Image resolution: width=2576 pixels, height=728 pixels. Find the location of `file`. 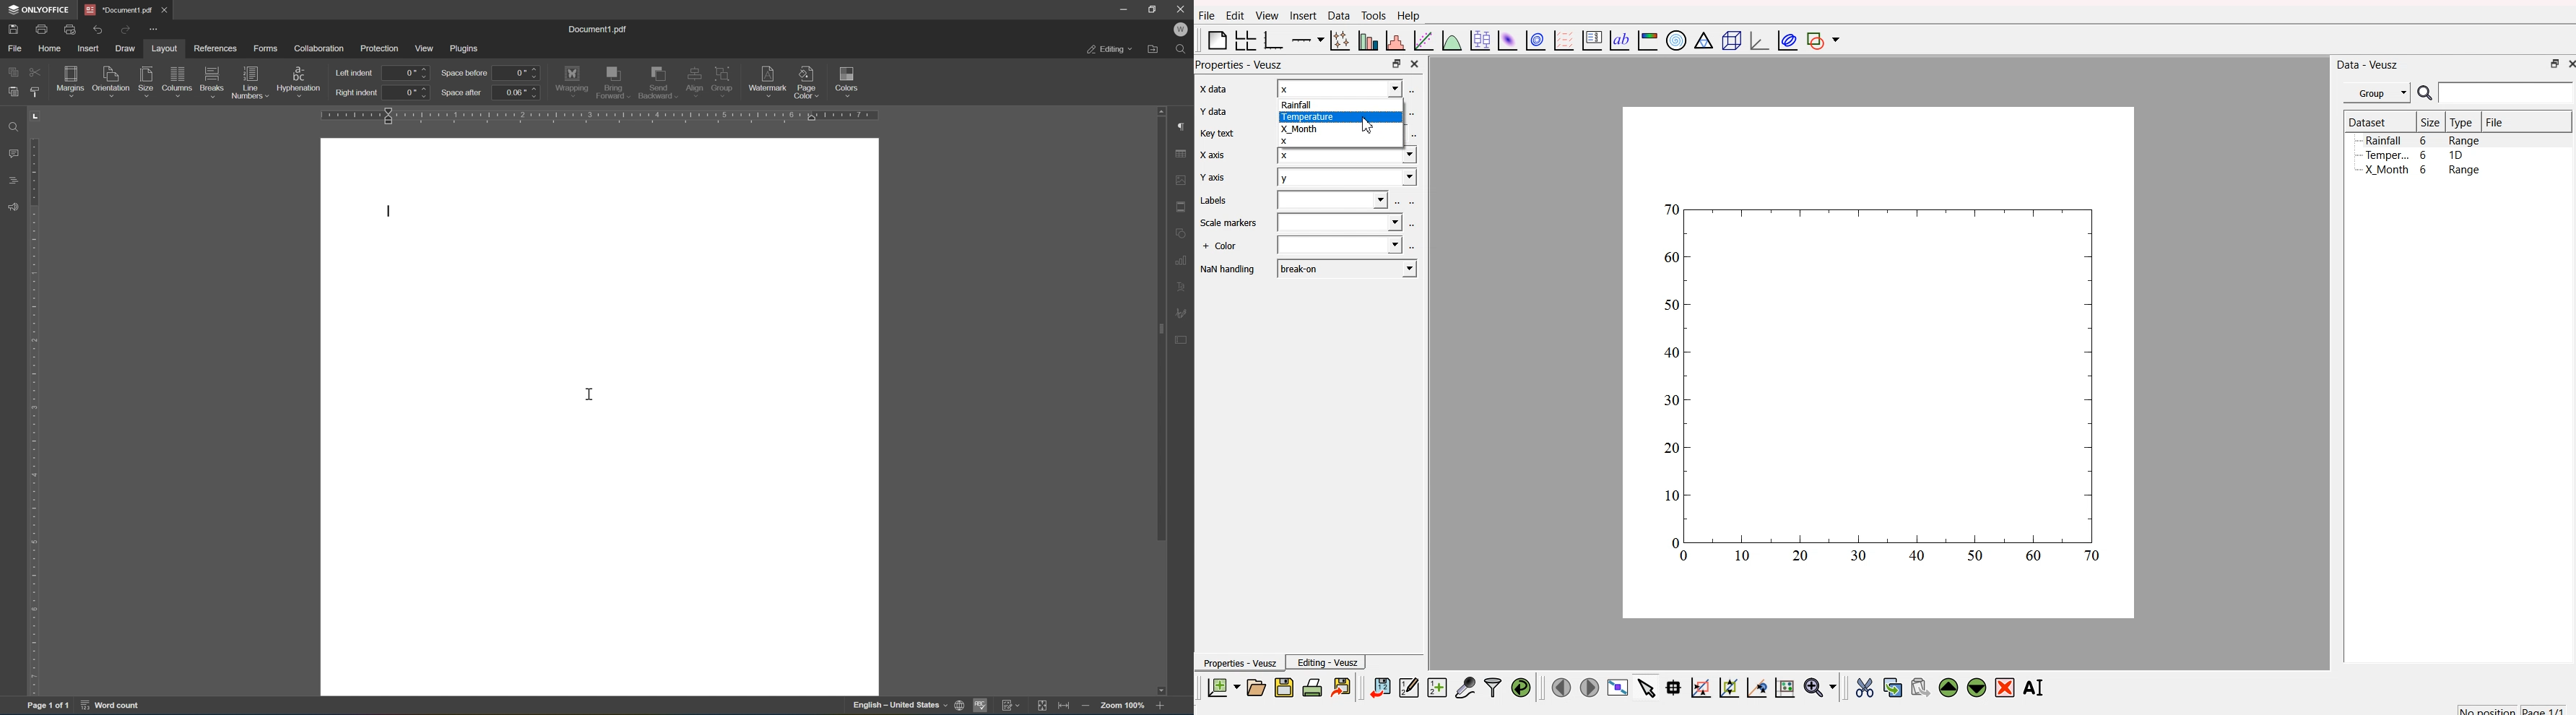

file is located at coordinates (15, 48).